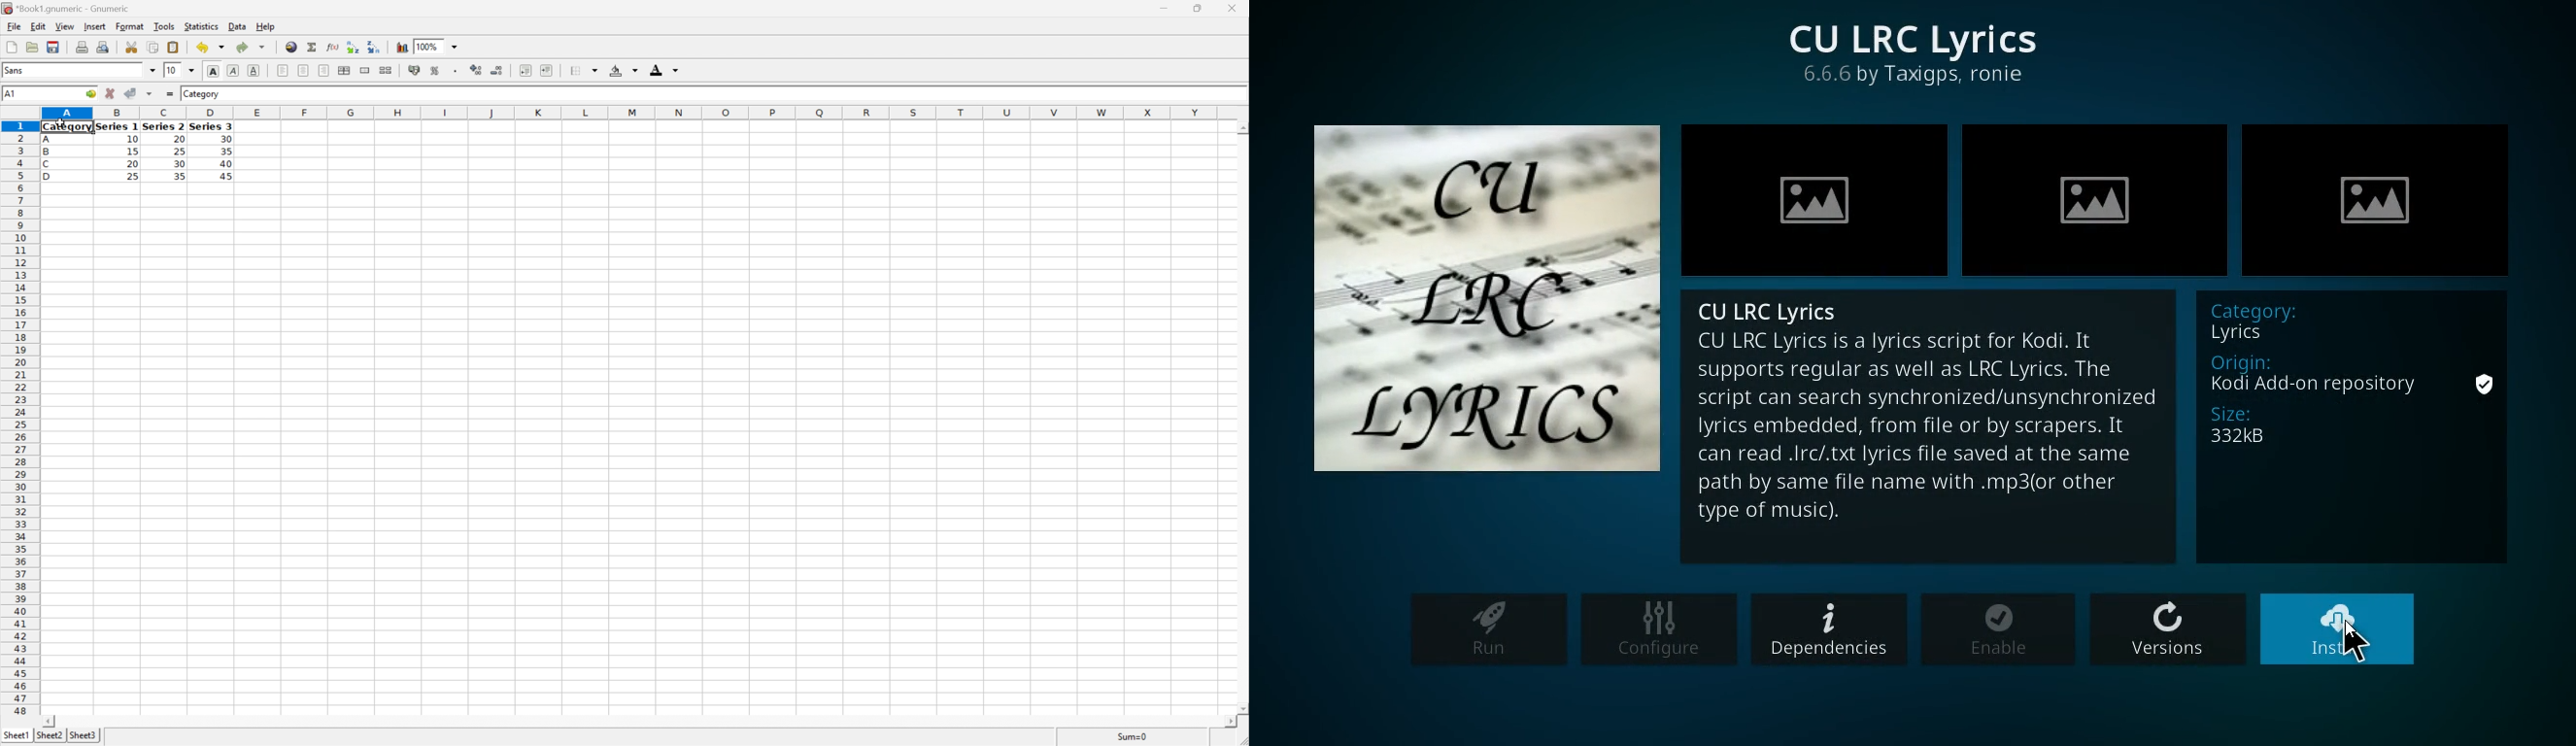  Describe the element at coordinates (1927, 440) in the screenshot. I see `description` at that location.